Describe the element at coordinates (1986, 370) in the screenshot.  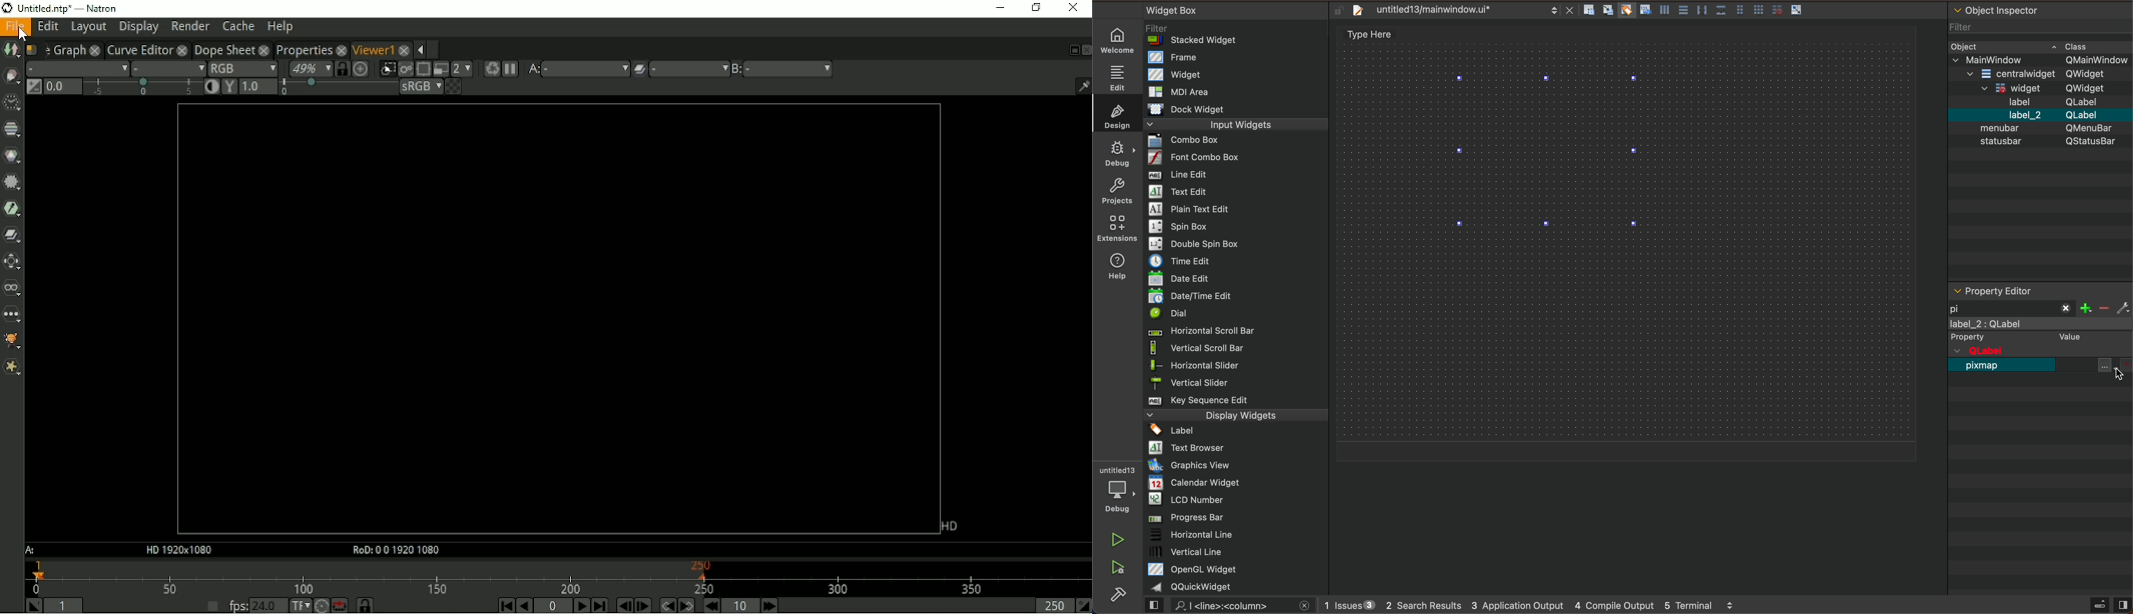
I see `pixmap` at that location.